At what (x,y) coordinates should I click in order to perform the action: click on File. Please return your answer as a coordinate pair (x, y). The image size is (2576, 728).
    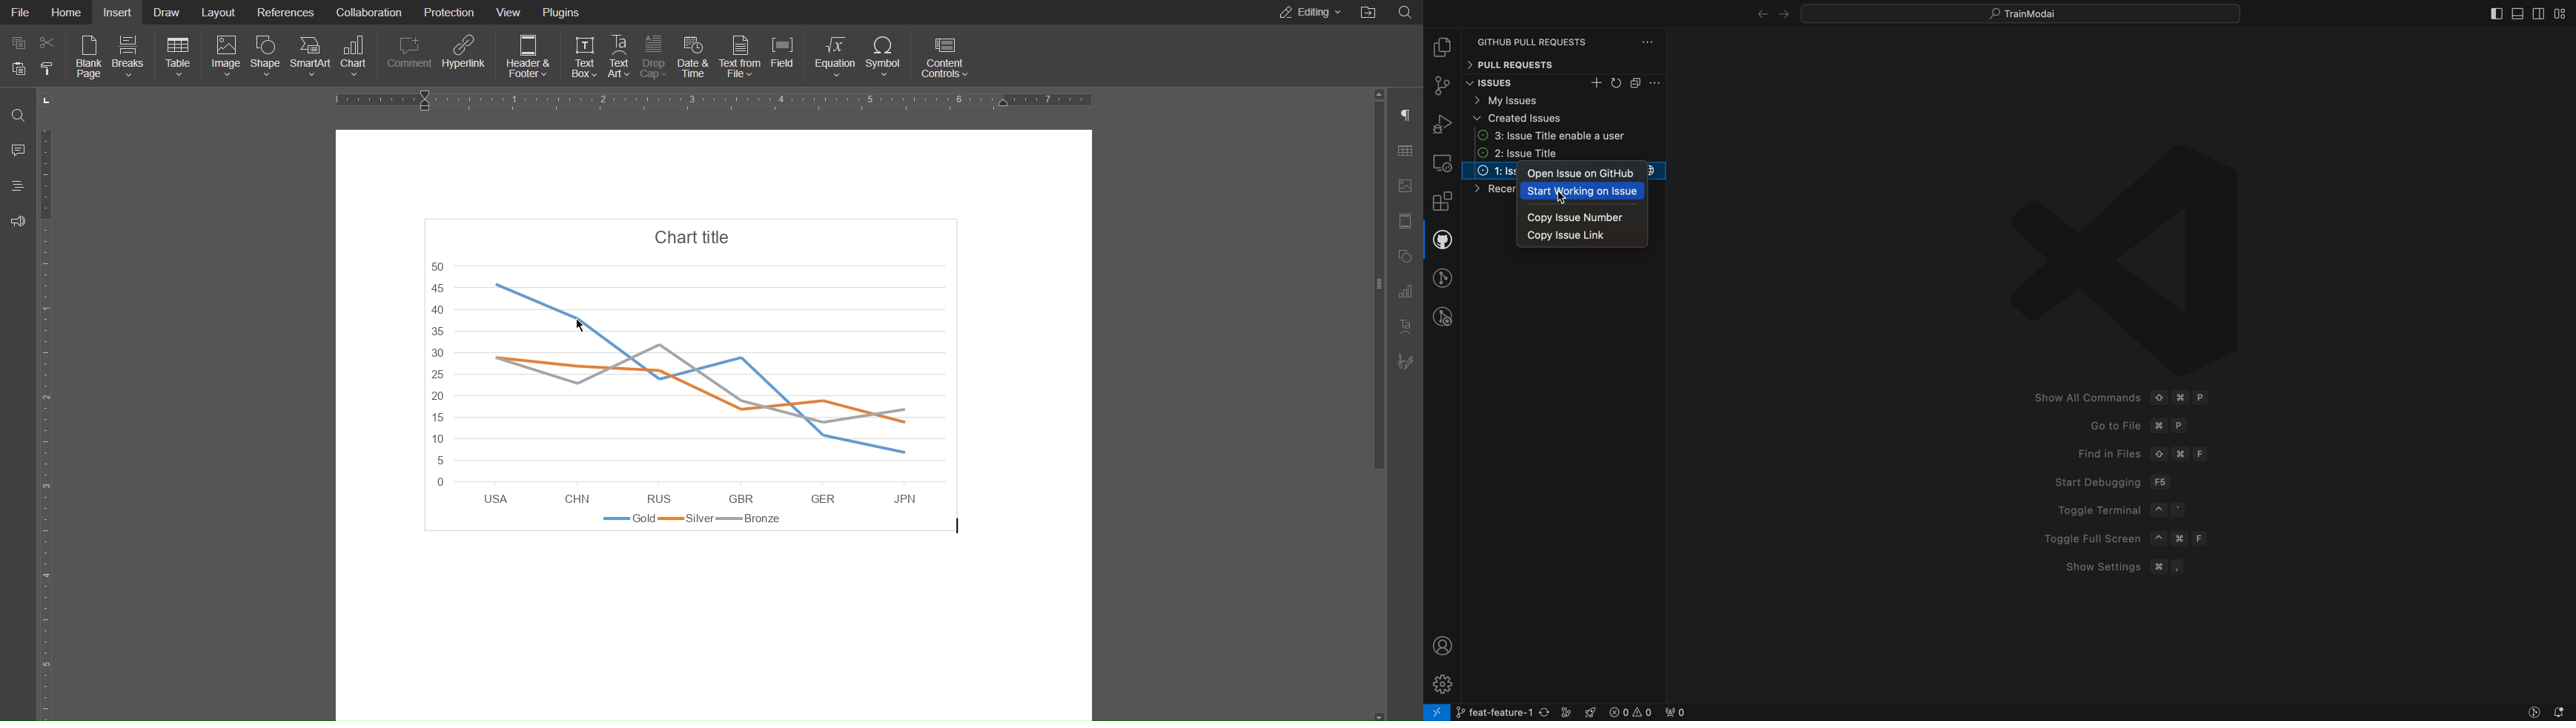
    Looking at the image, I should click on (22, 13).